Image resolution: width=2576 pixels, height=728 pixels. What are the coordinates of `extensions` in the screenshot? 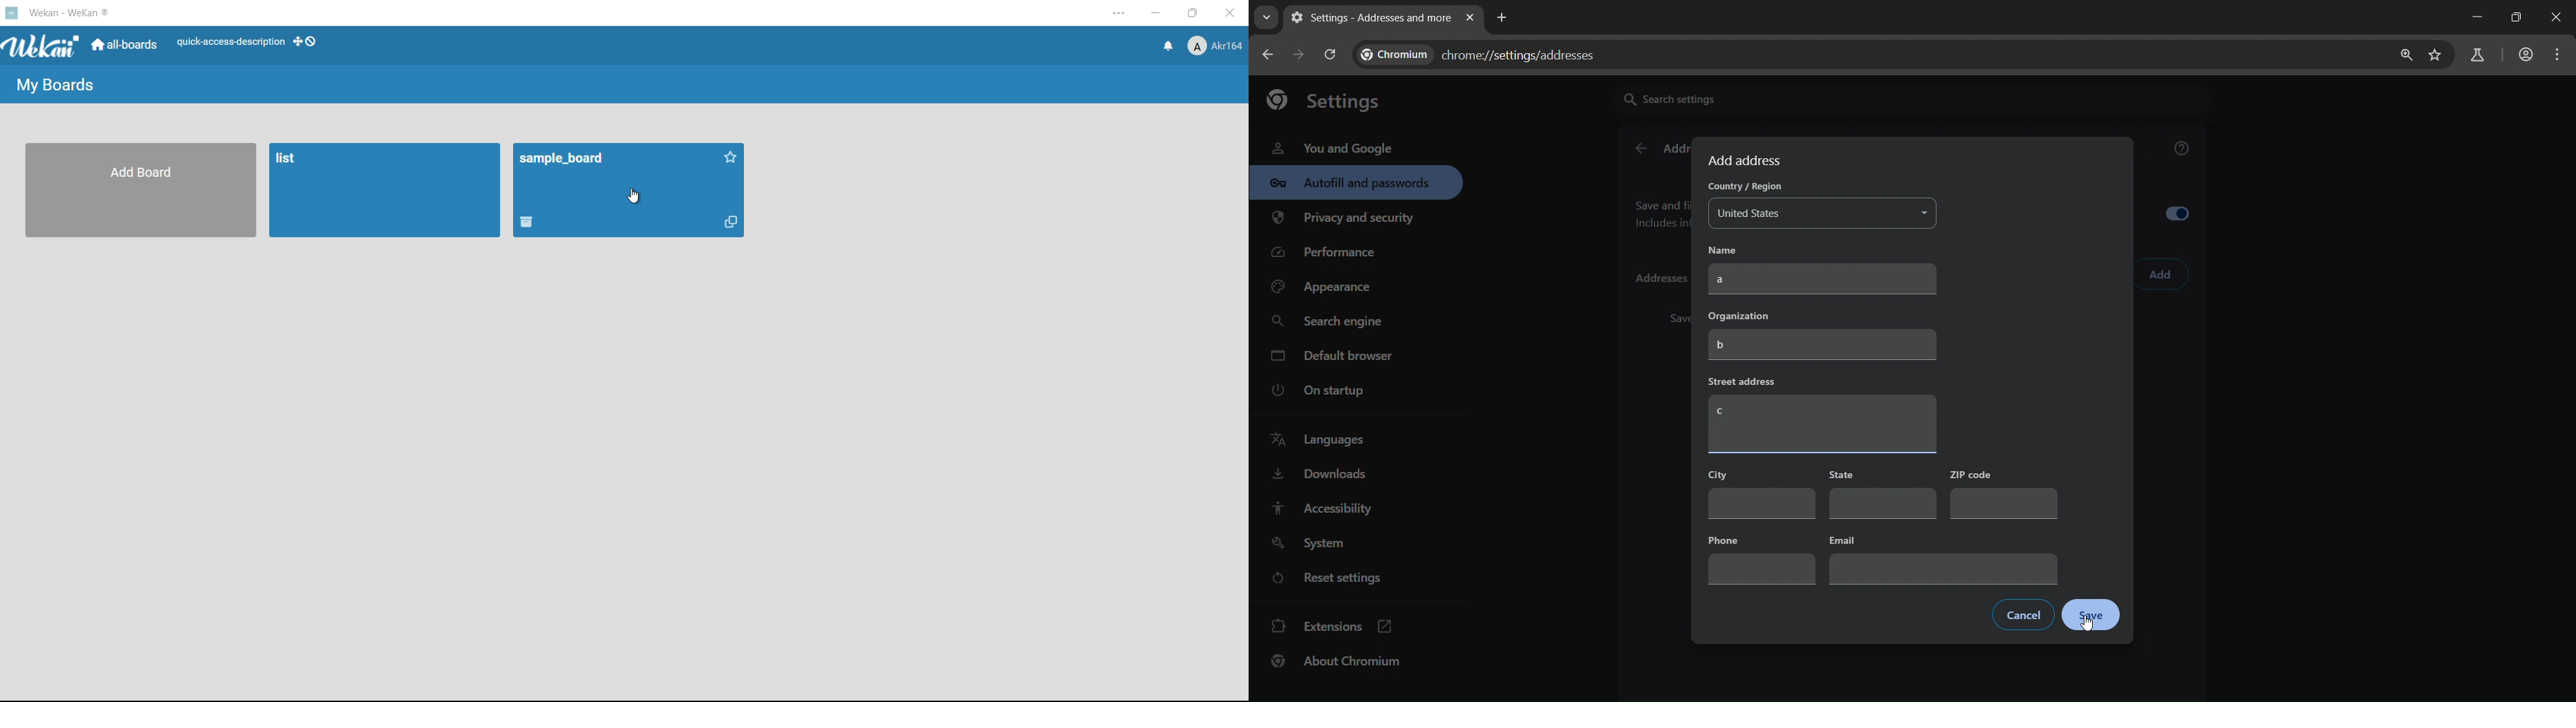 It's located at (1332, 625).